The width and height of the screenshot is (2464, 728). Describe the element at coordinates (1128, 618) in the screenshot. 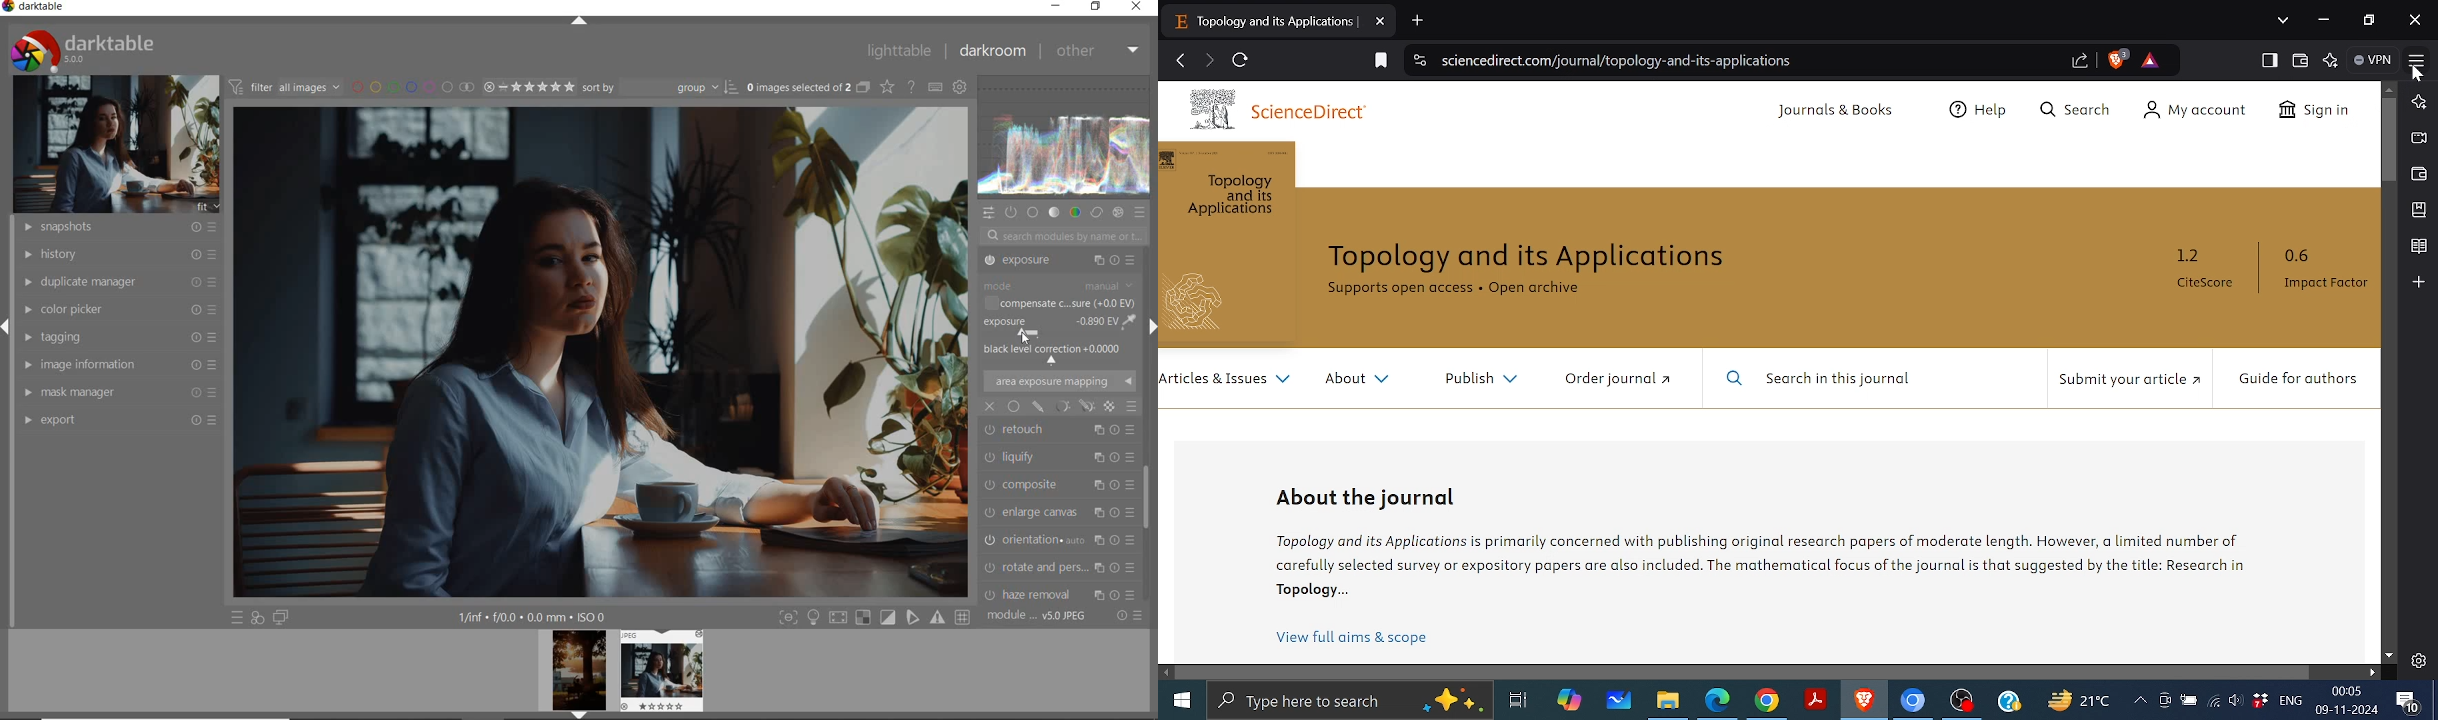

I see `RESET OR PRESET & PREFERANCE` at that location.